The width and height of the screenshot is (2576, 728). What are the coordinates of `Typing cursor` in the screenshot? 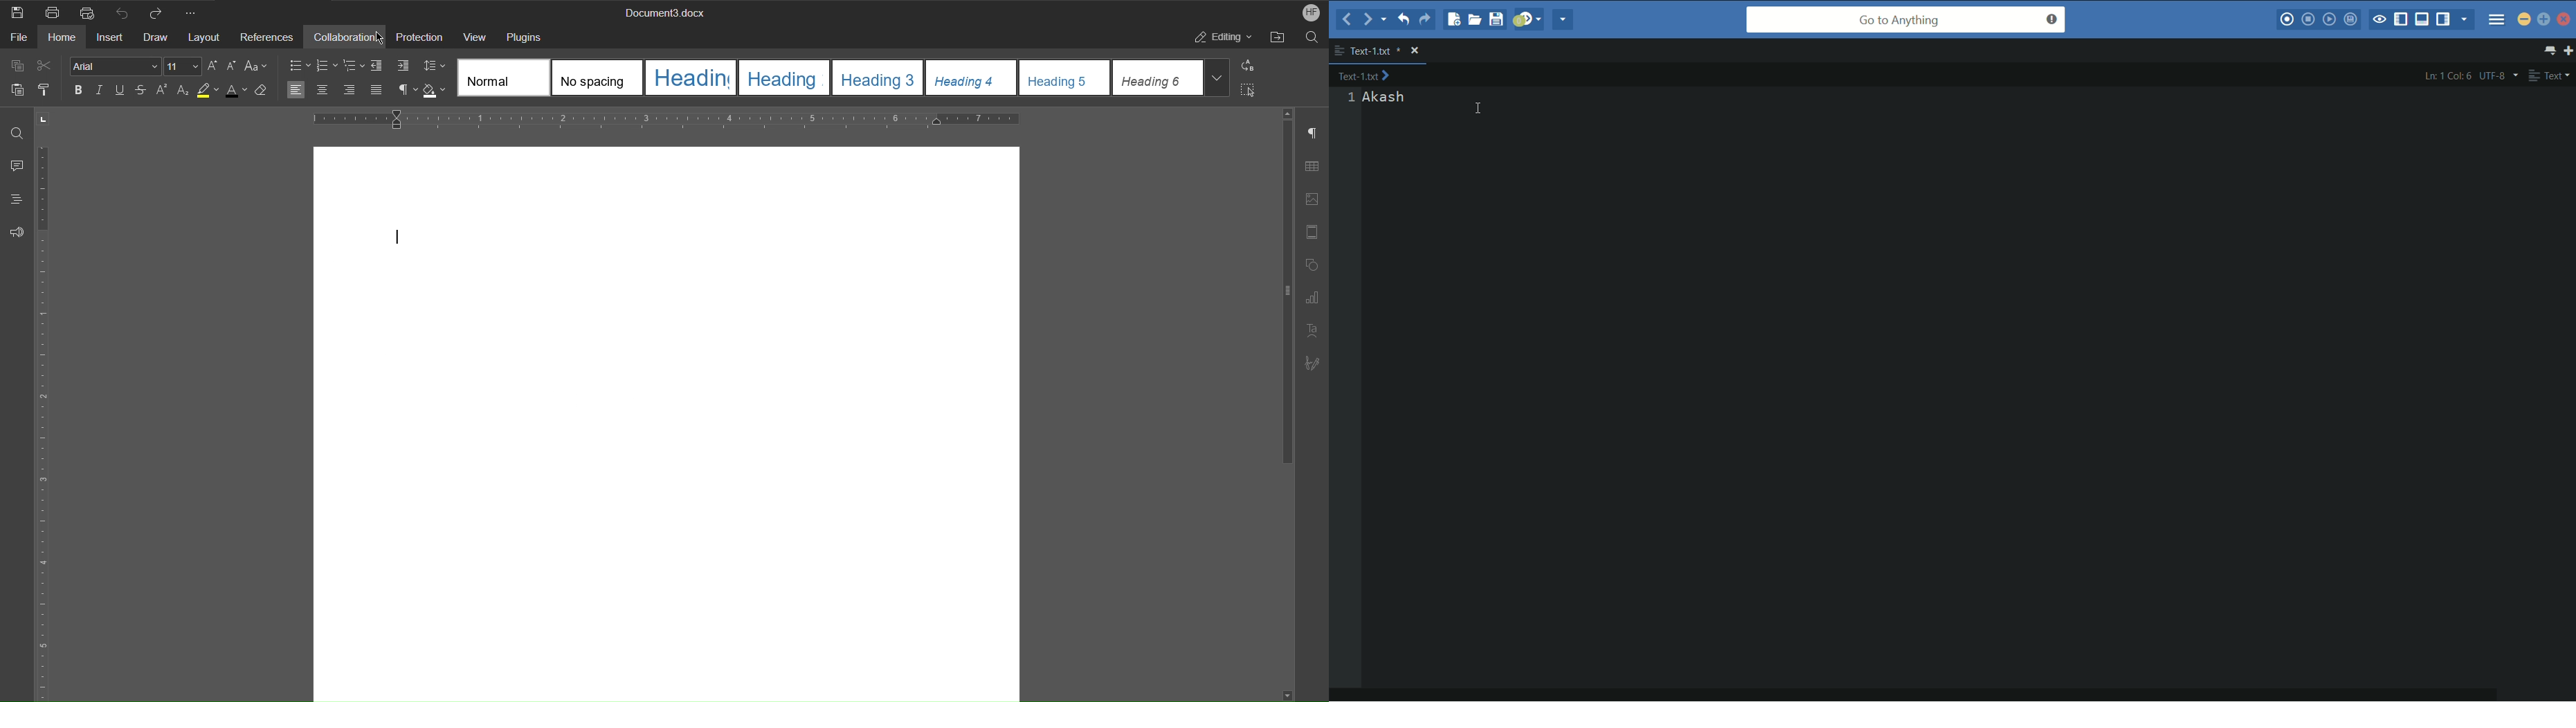 It's located at (397, 239).